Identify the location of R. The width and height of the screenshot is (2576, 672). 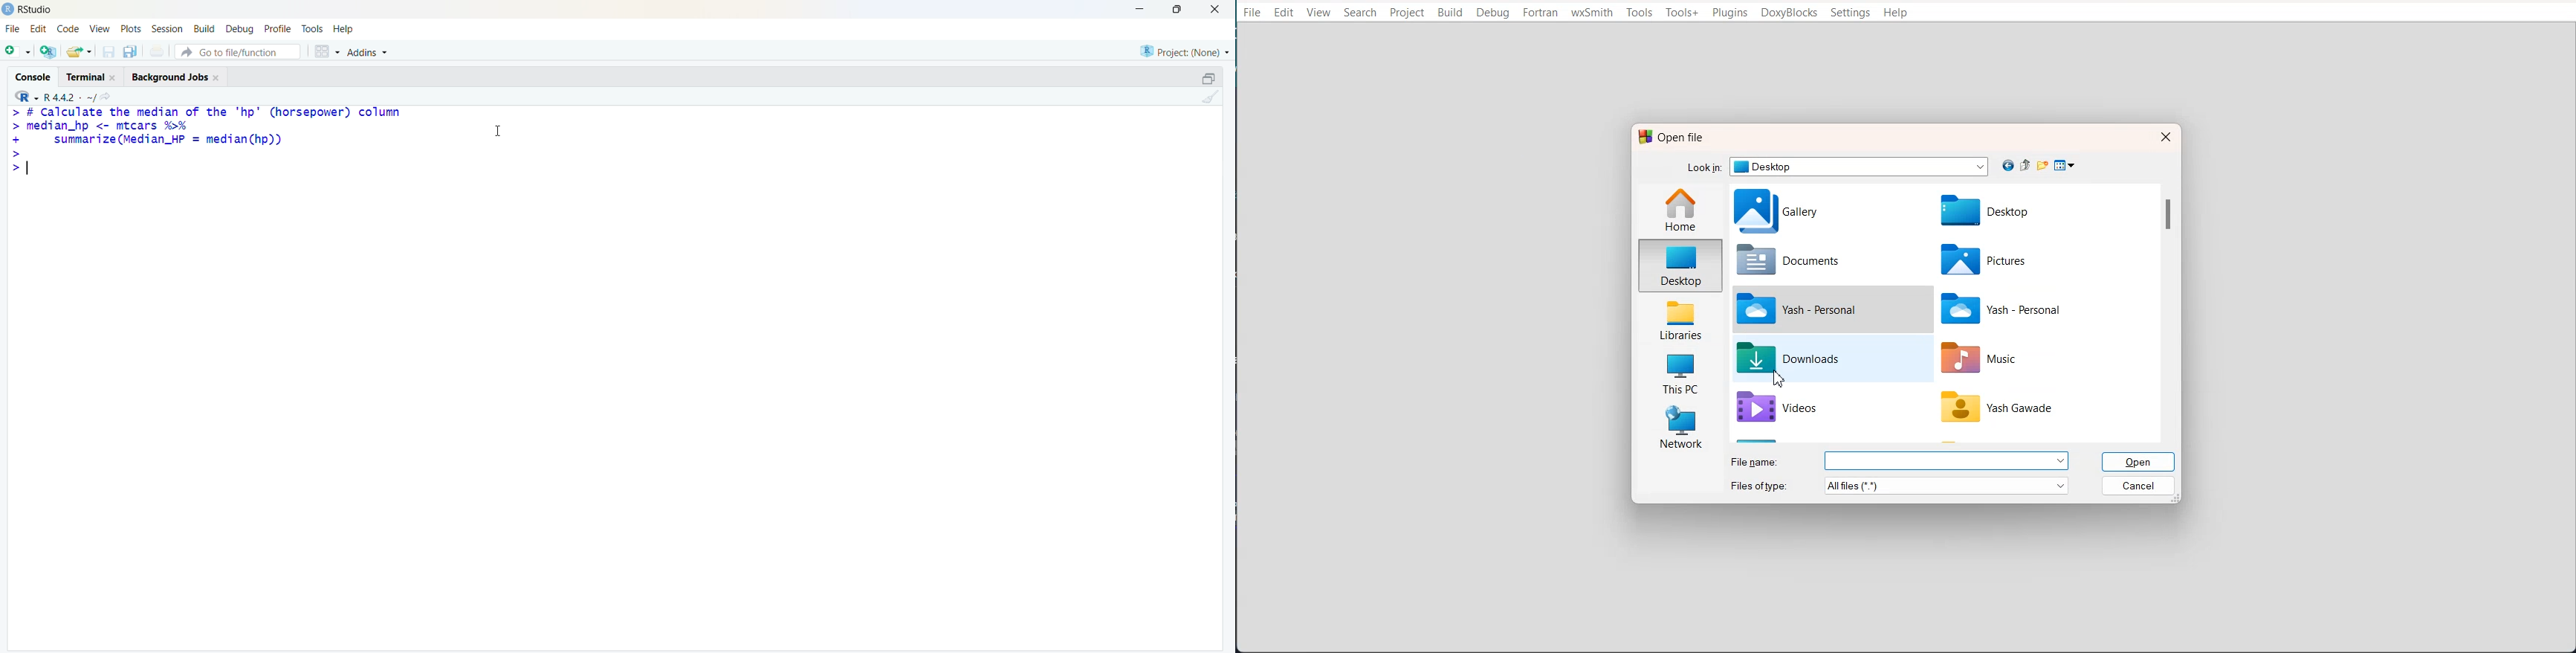
(26, 96).